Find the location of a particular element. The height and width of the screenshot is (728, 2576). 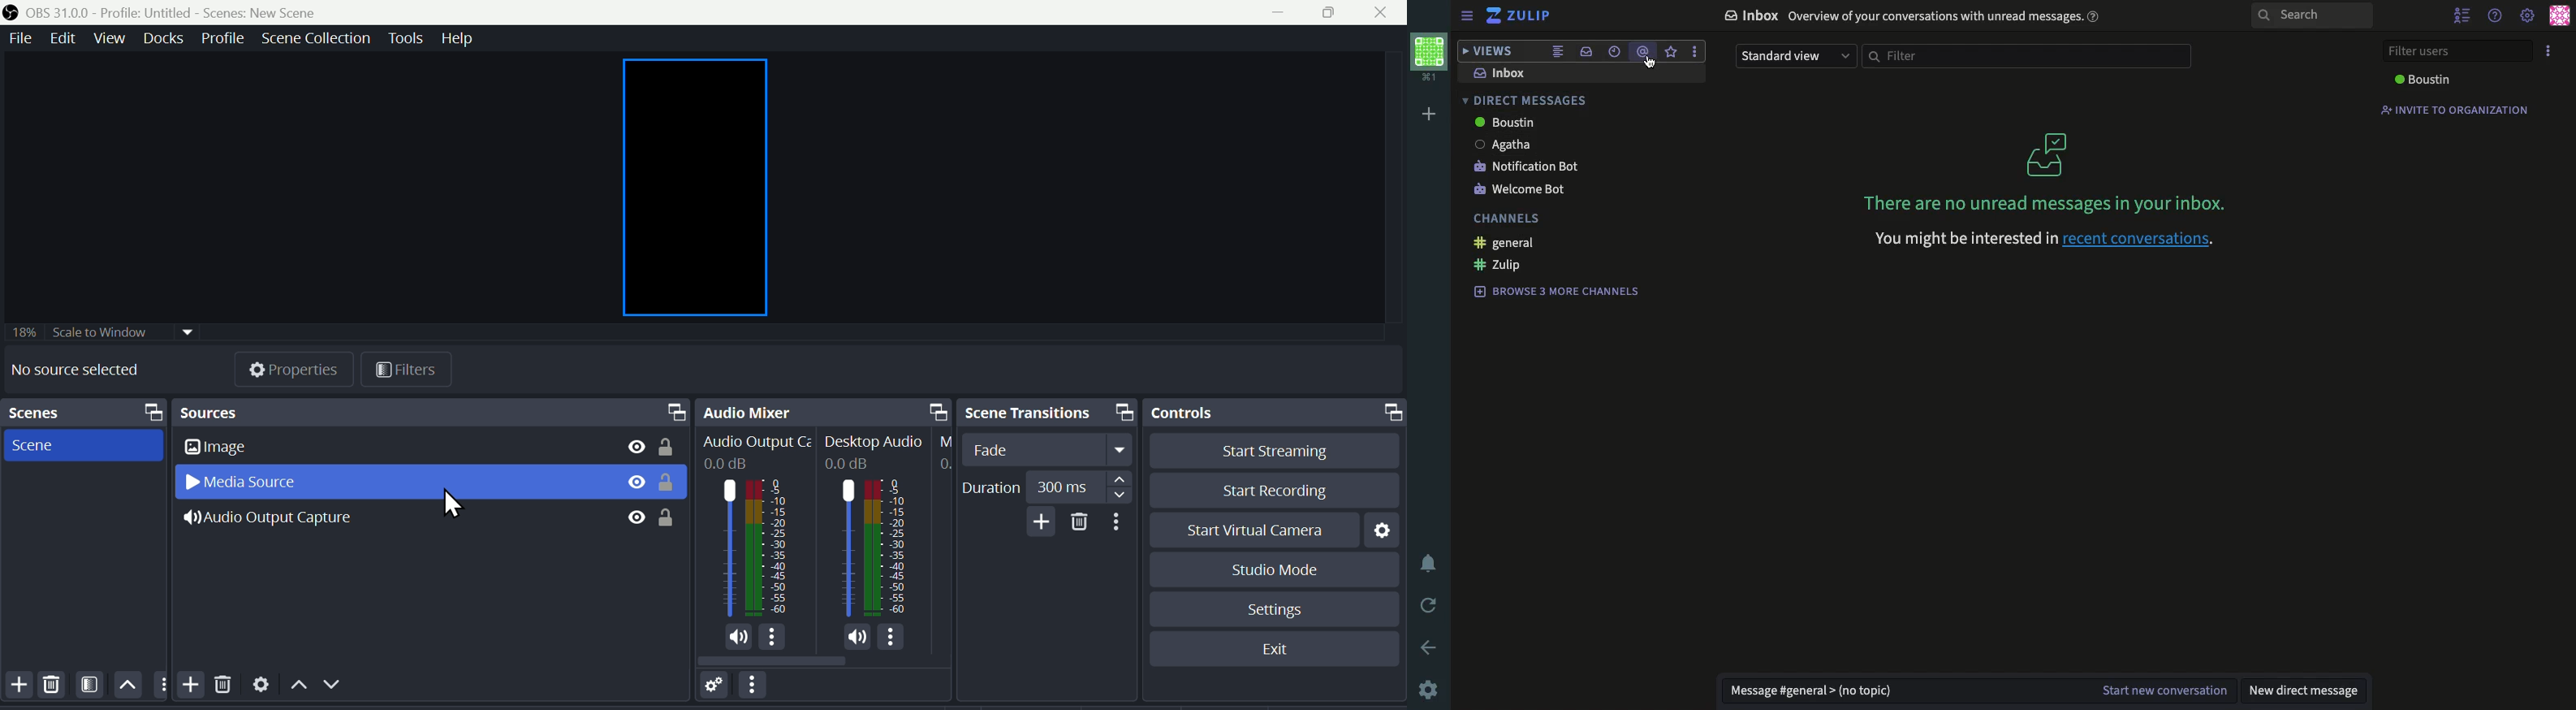

Lock unlock is located at coordinates (670, 516).